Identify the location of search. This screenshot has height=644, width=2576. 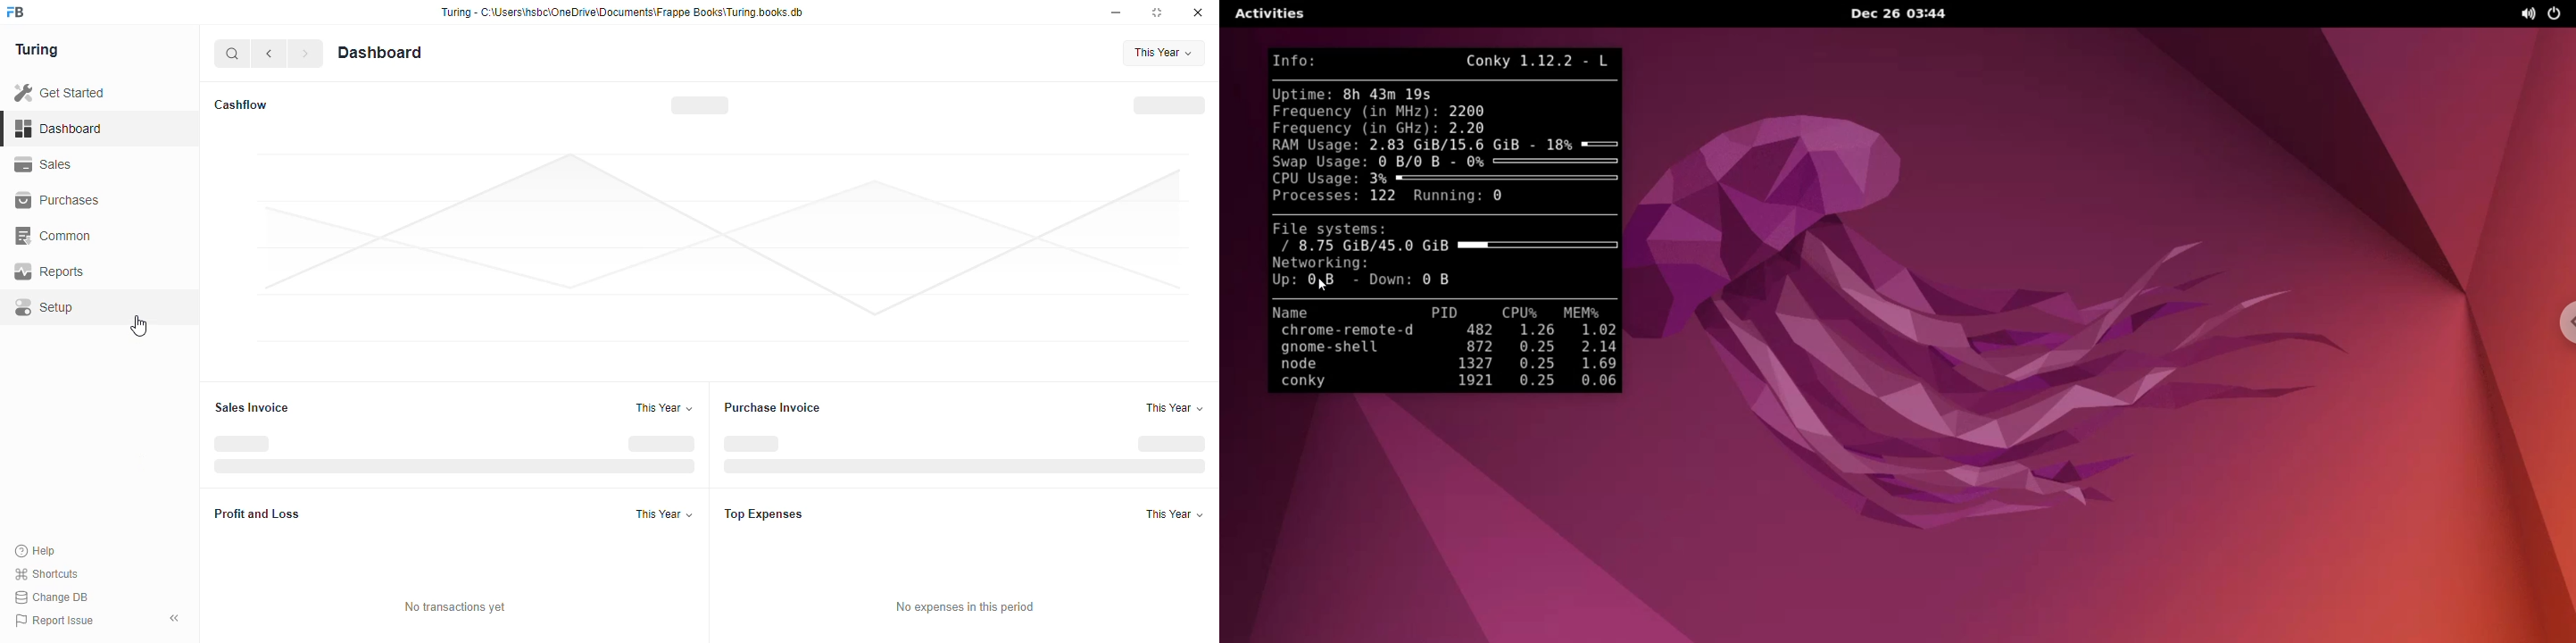
(233, 54).